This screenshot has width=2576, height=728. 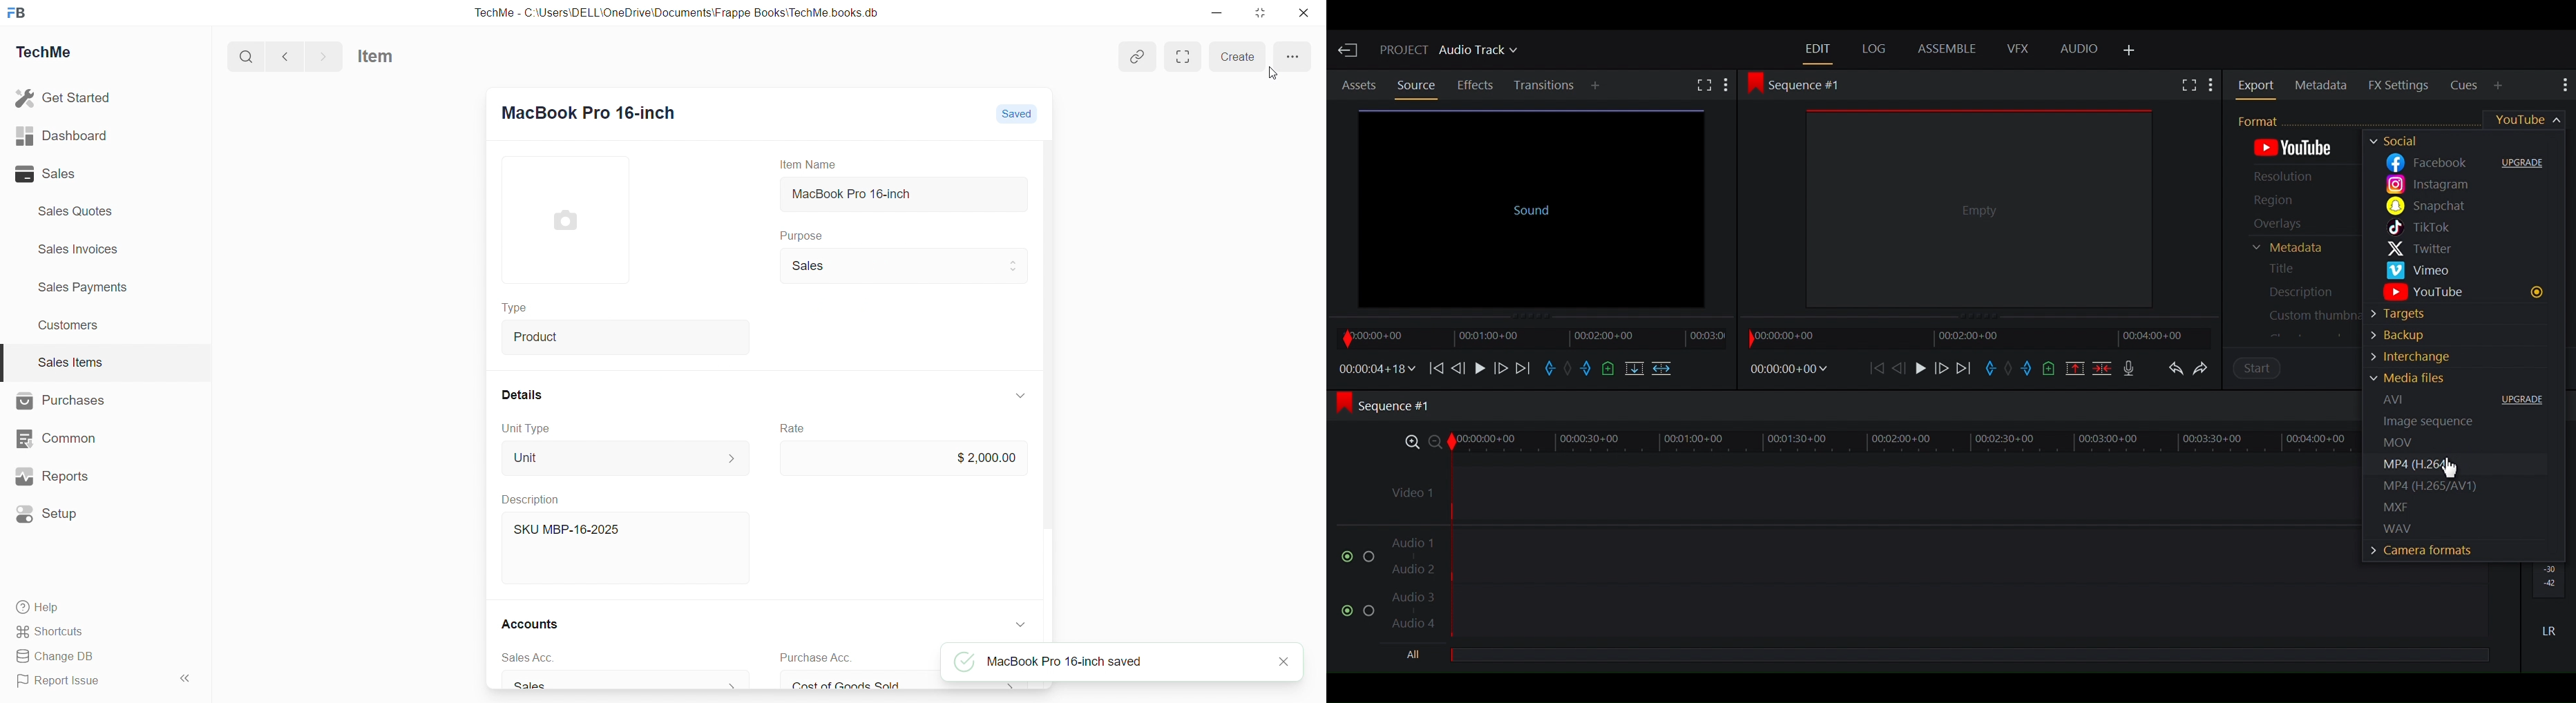 What do you see at coordinates (1903, 367) in the screenshot?
I see `Nudge one frame back` at bounding box center [1903, 367].